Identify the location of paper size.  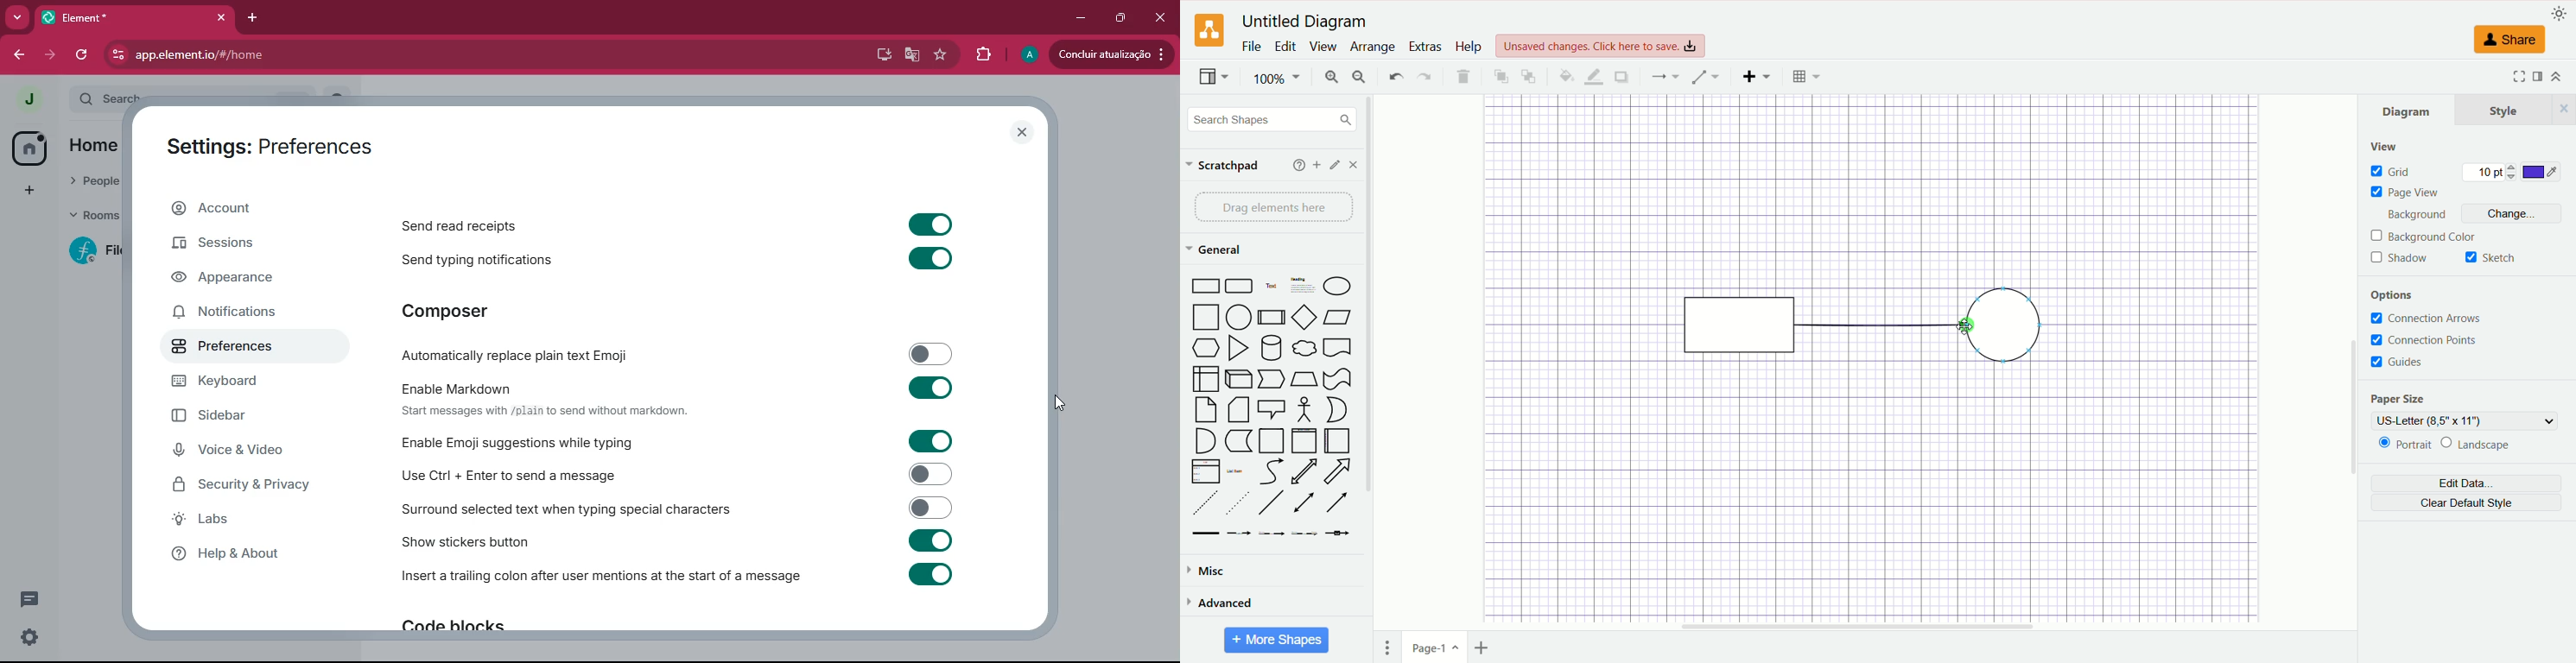
(2400, 398).